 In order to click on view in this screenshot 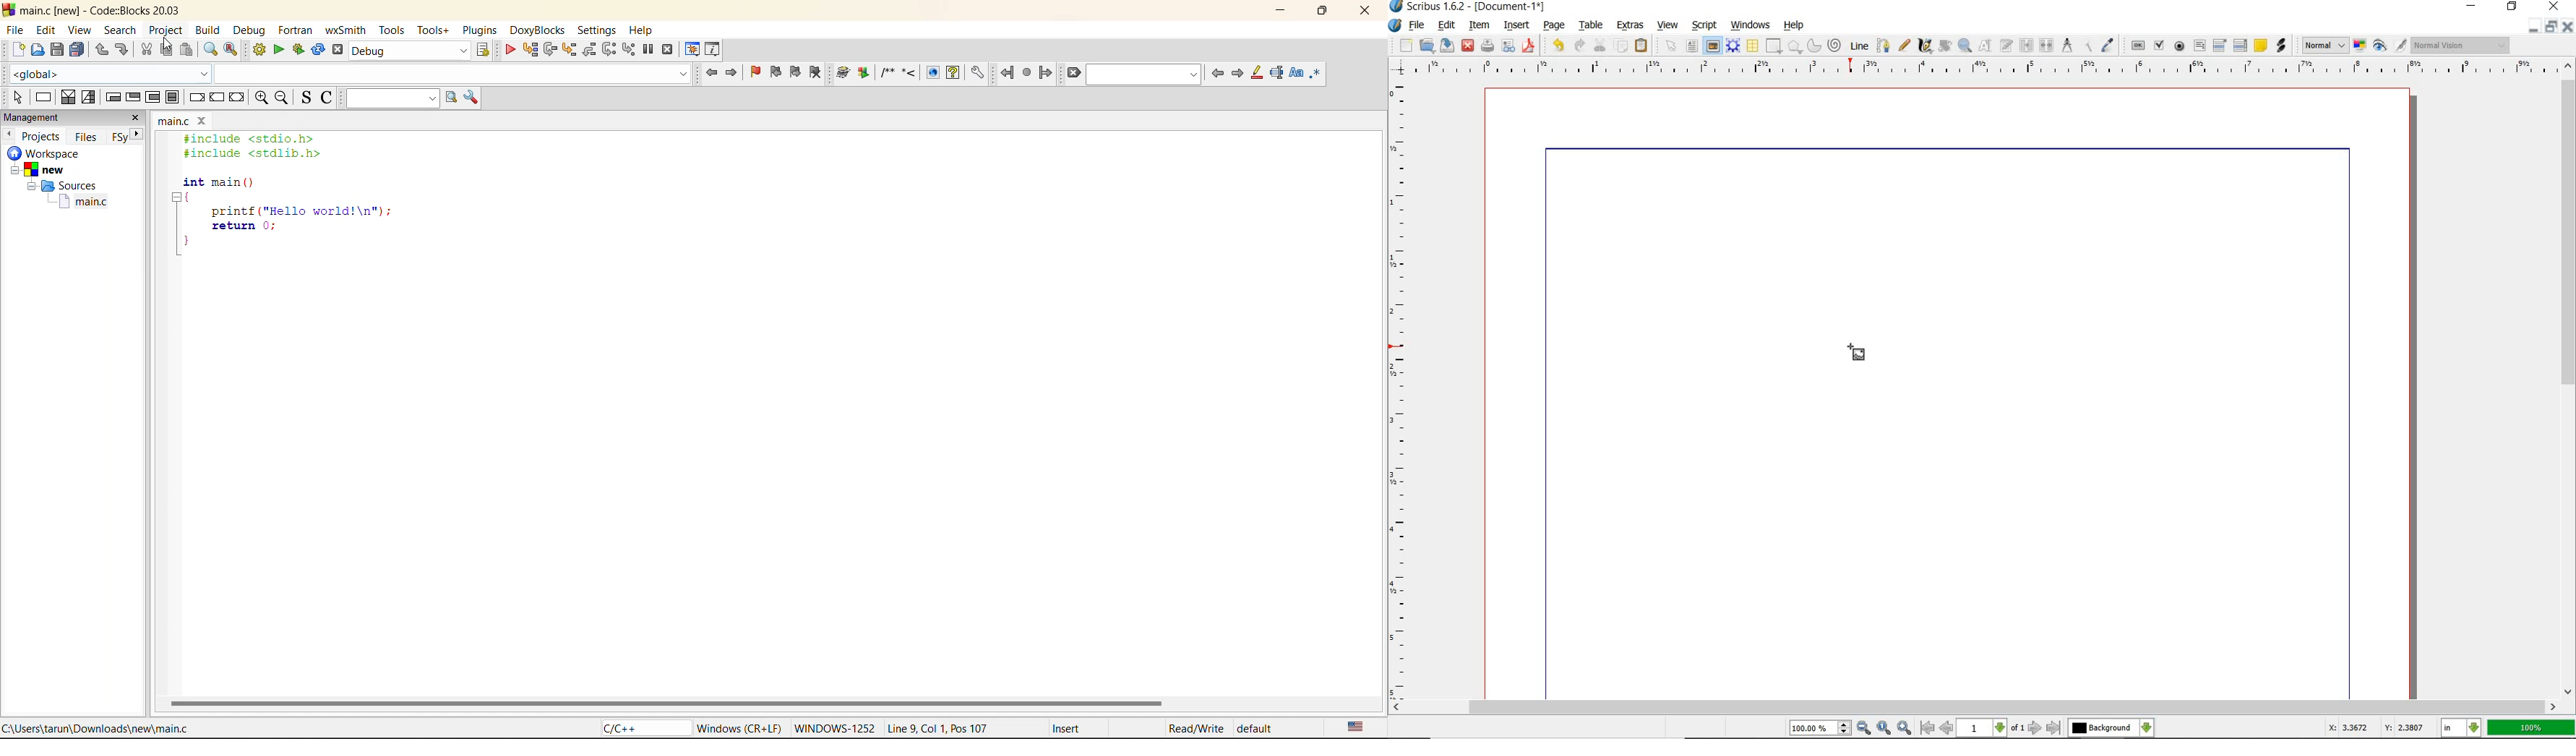, I will do `click(1670, 26)`.